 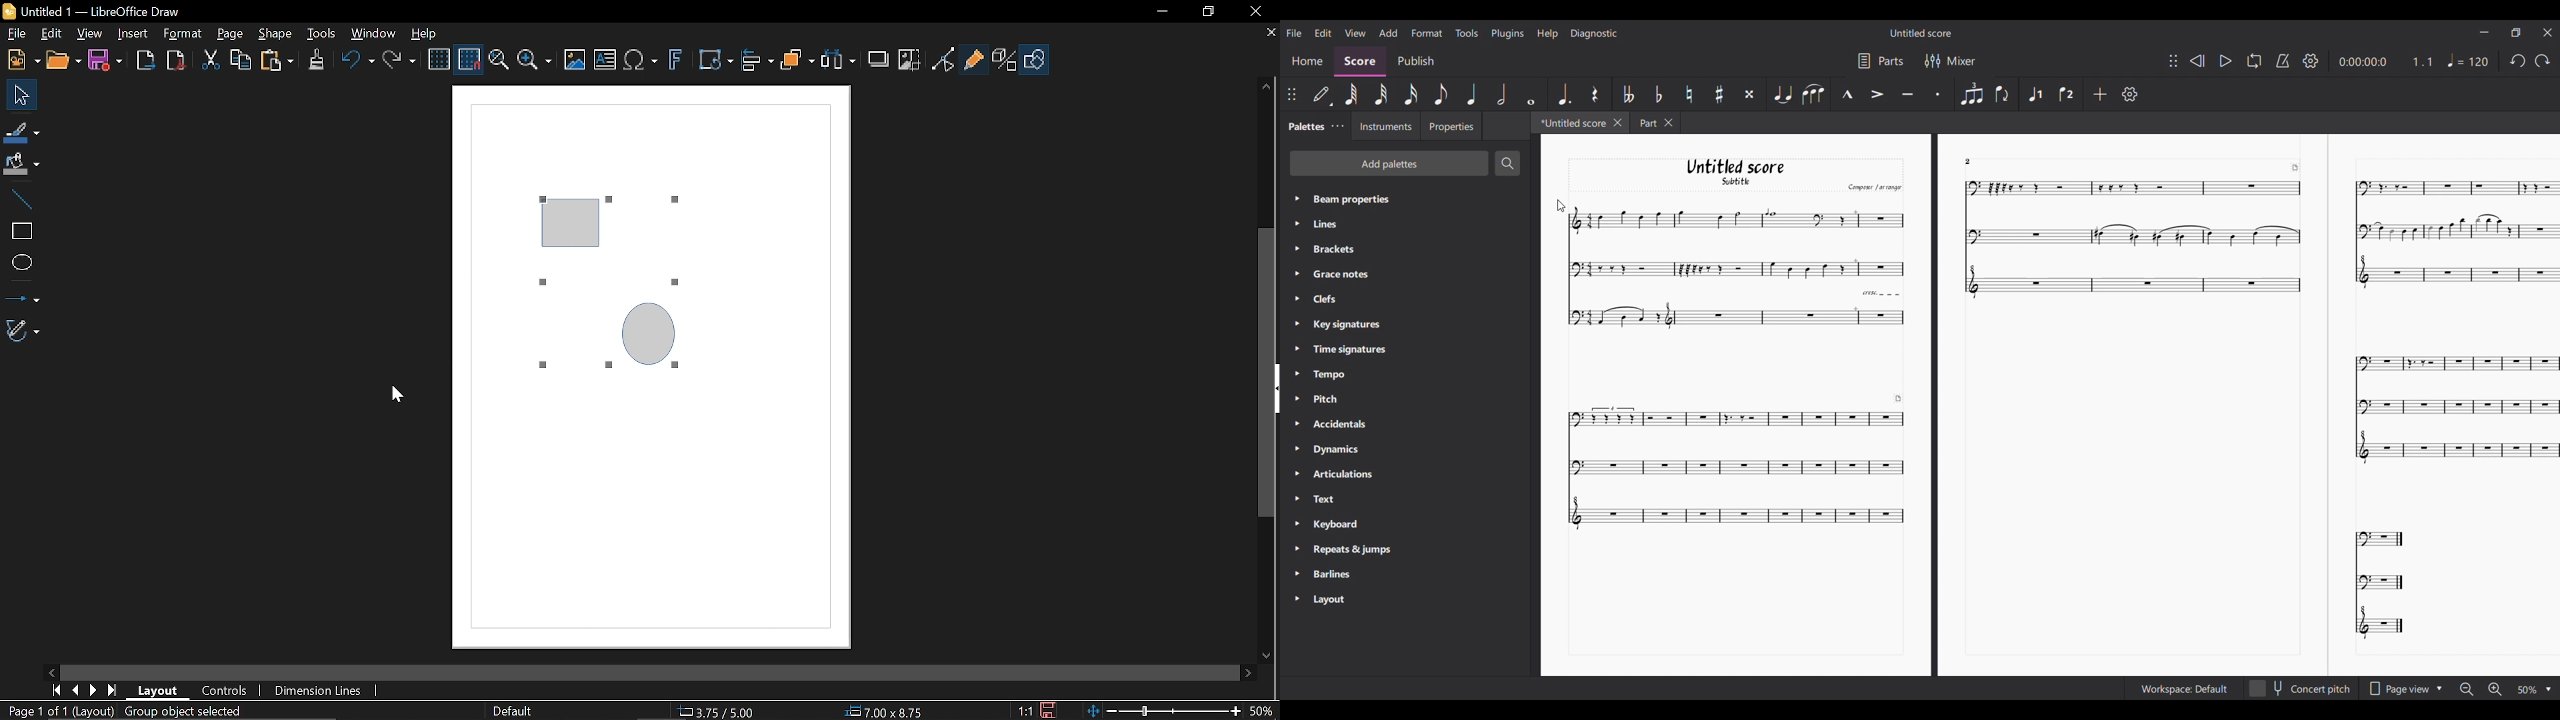 I want to click on Barlines, so click(x=1335, y=575).